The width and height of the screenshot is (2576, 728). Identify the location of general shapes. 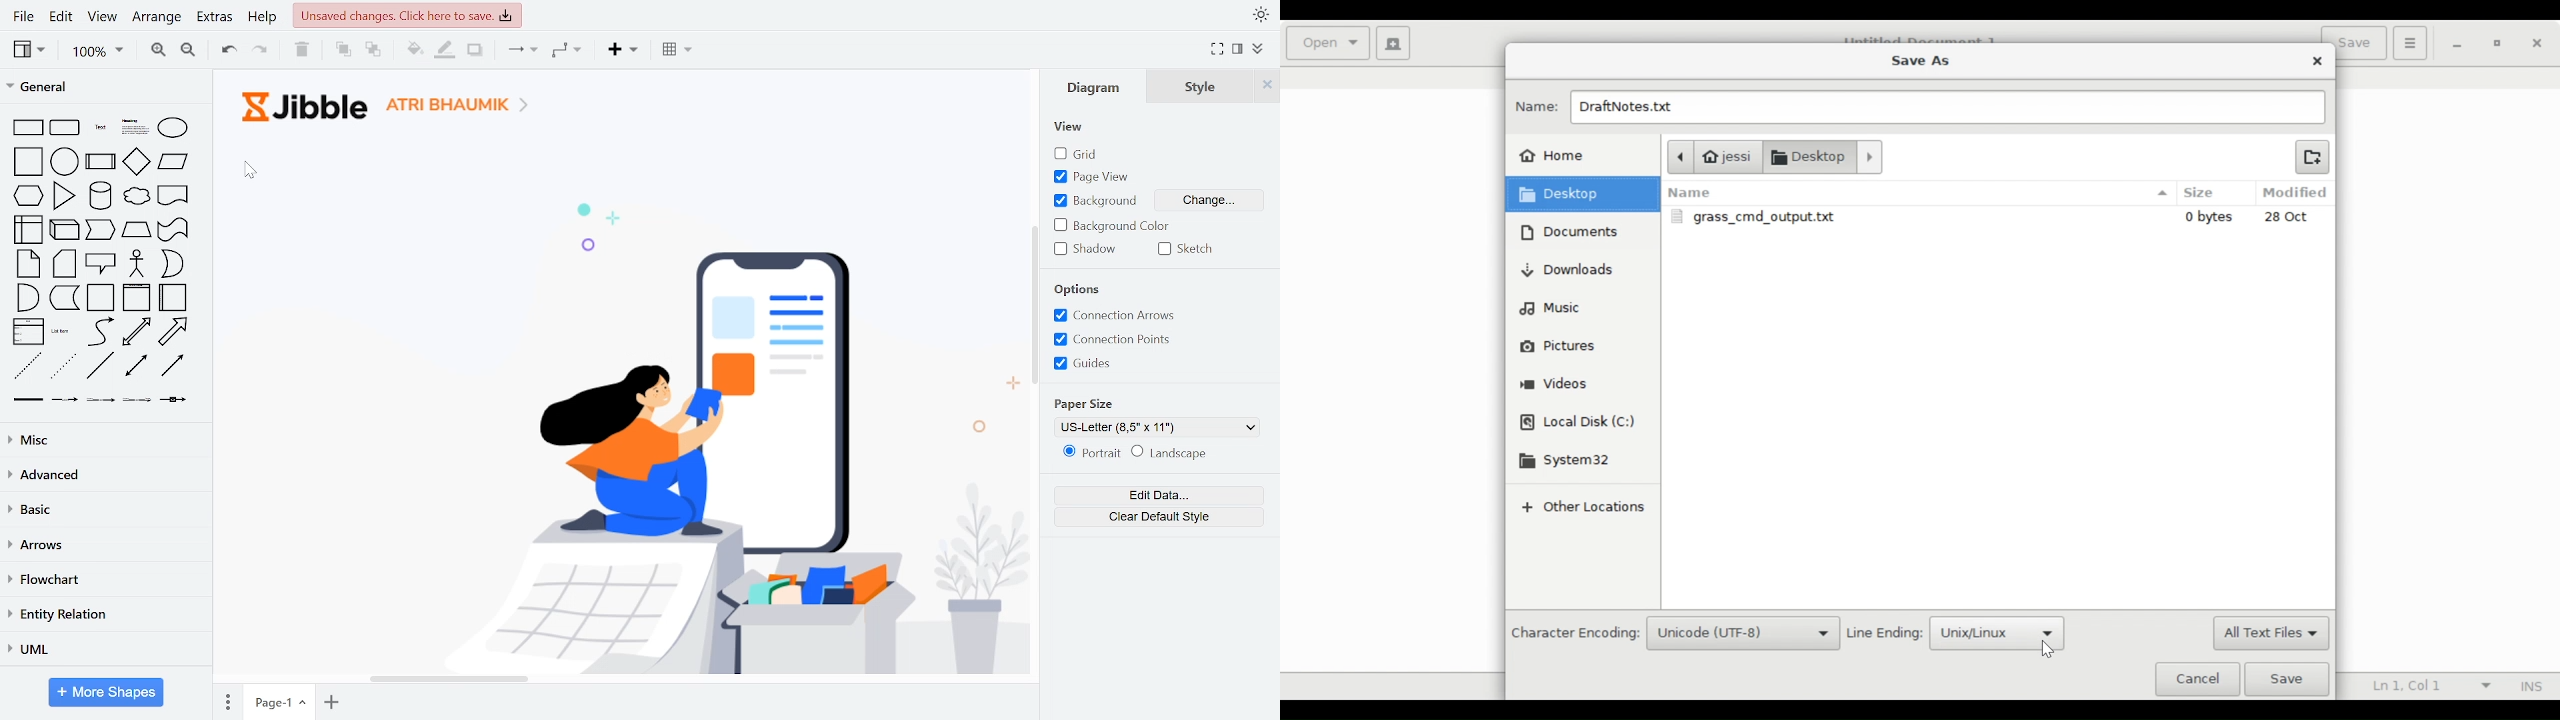
(99, 229).